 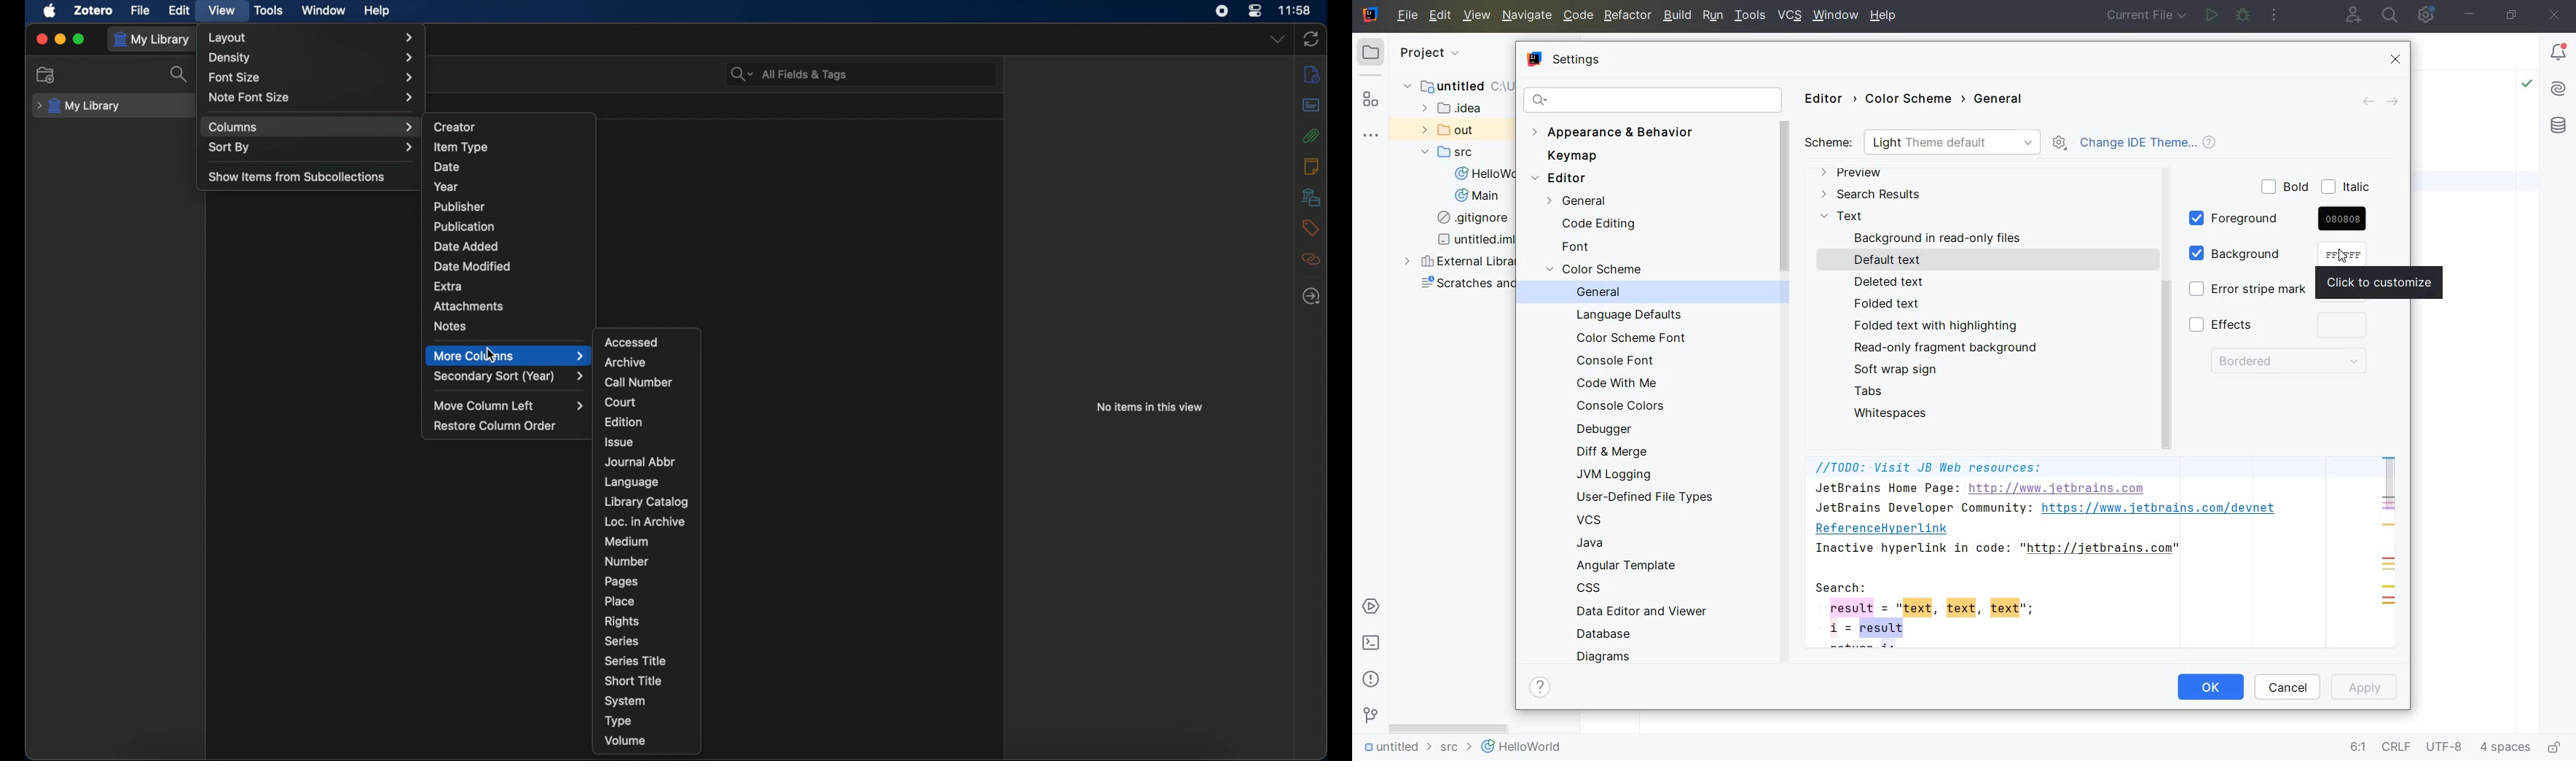 What do you see at coordinates (472, 266) in the screenshot?
I see `date modified` at bounding box center [472, 266].